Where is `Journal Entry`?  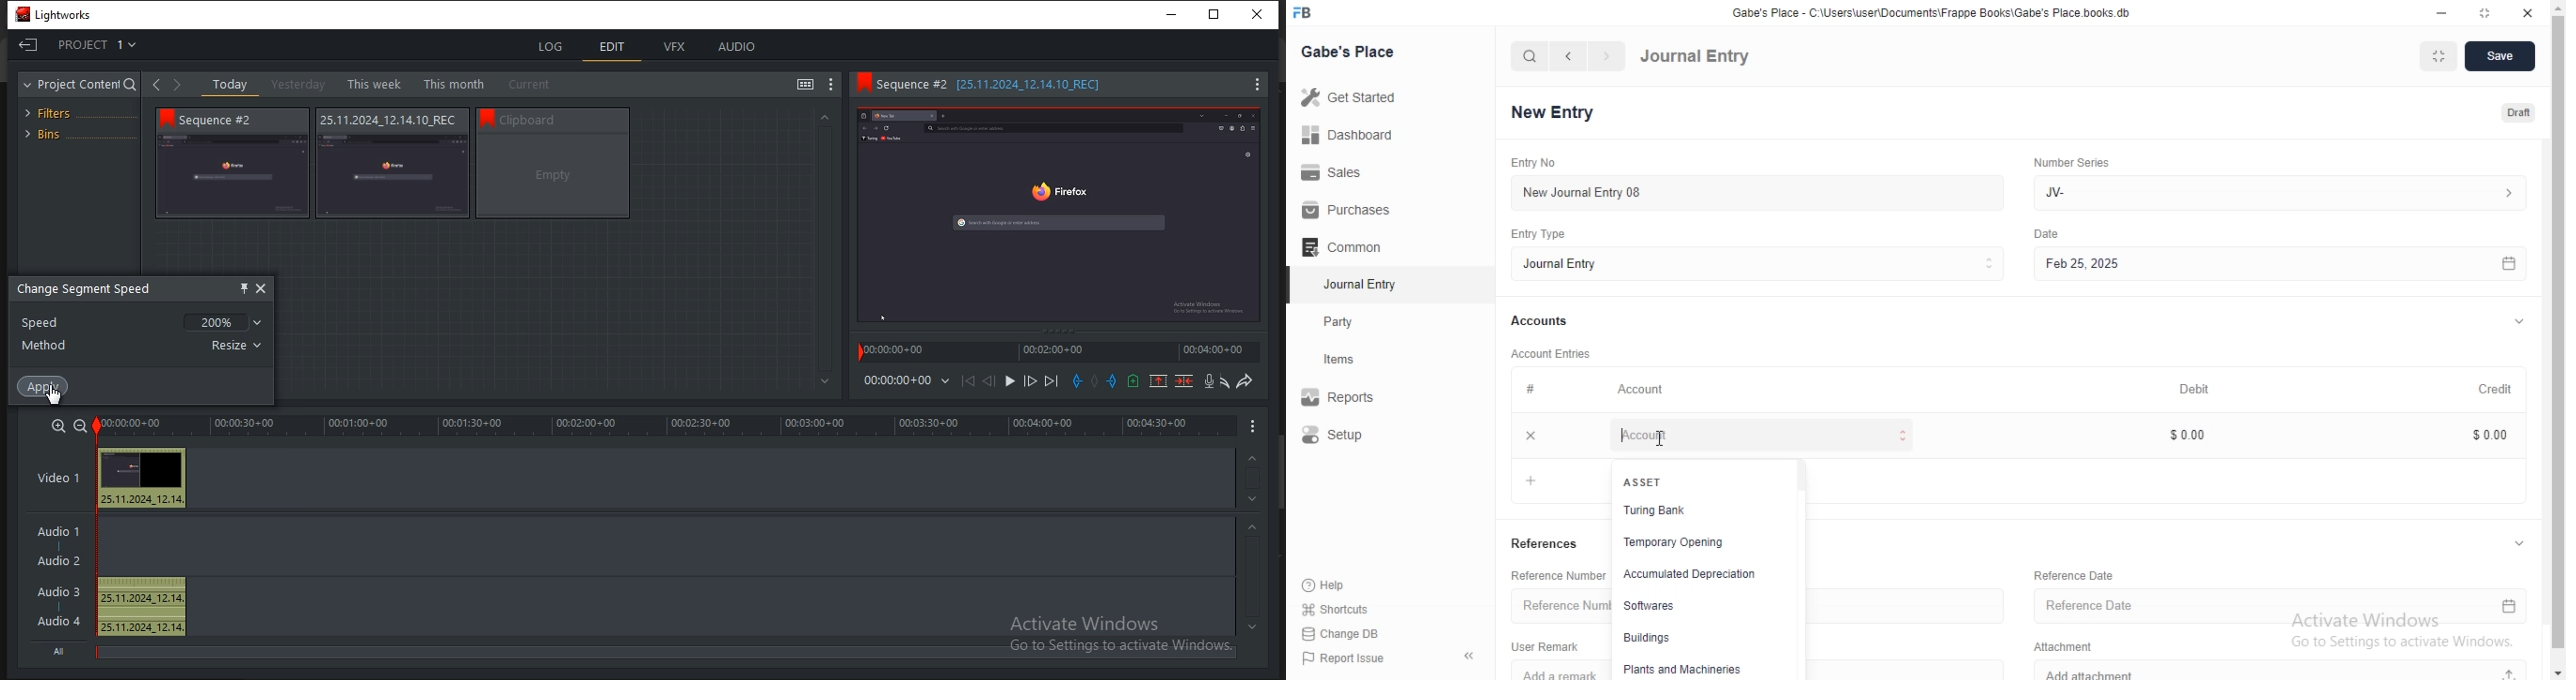 Journal Entry is located at coordinates (1696, 57).